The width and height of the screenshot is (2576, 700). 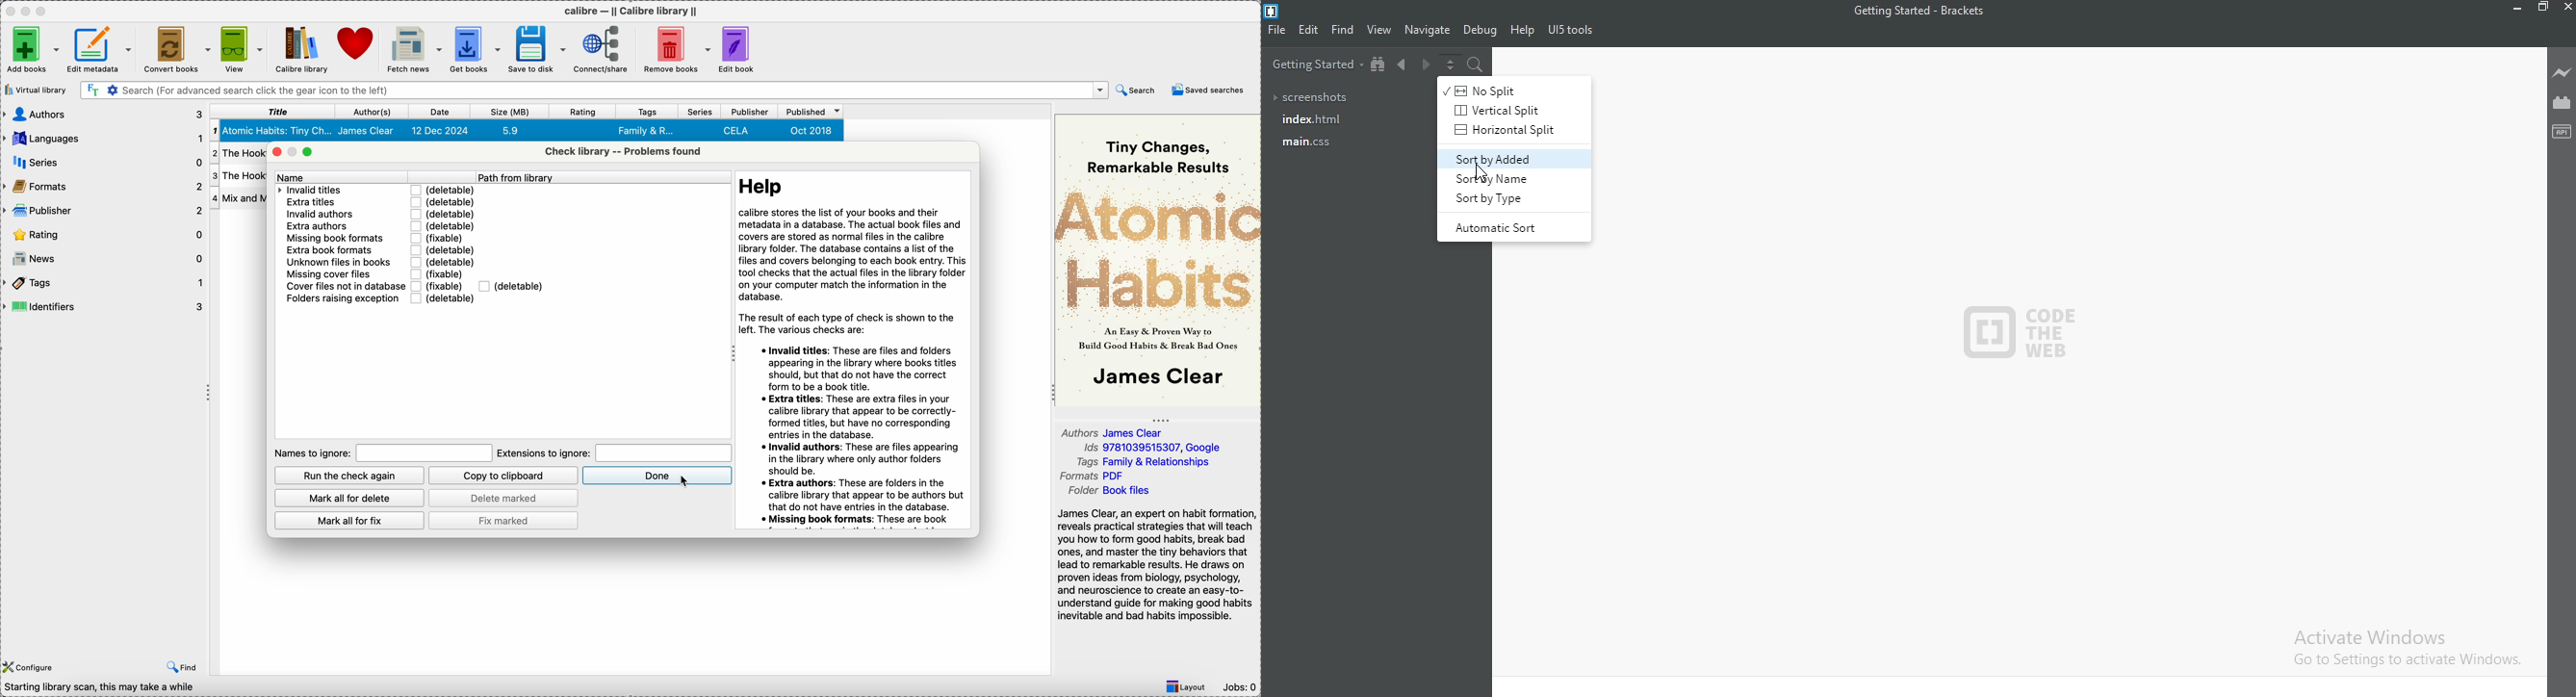 I want to click on disable delete marked, so click(x=505, y=497).